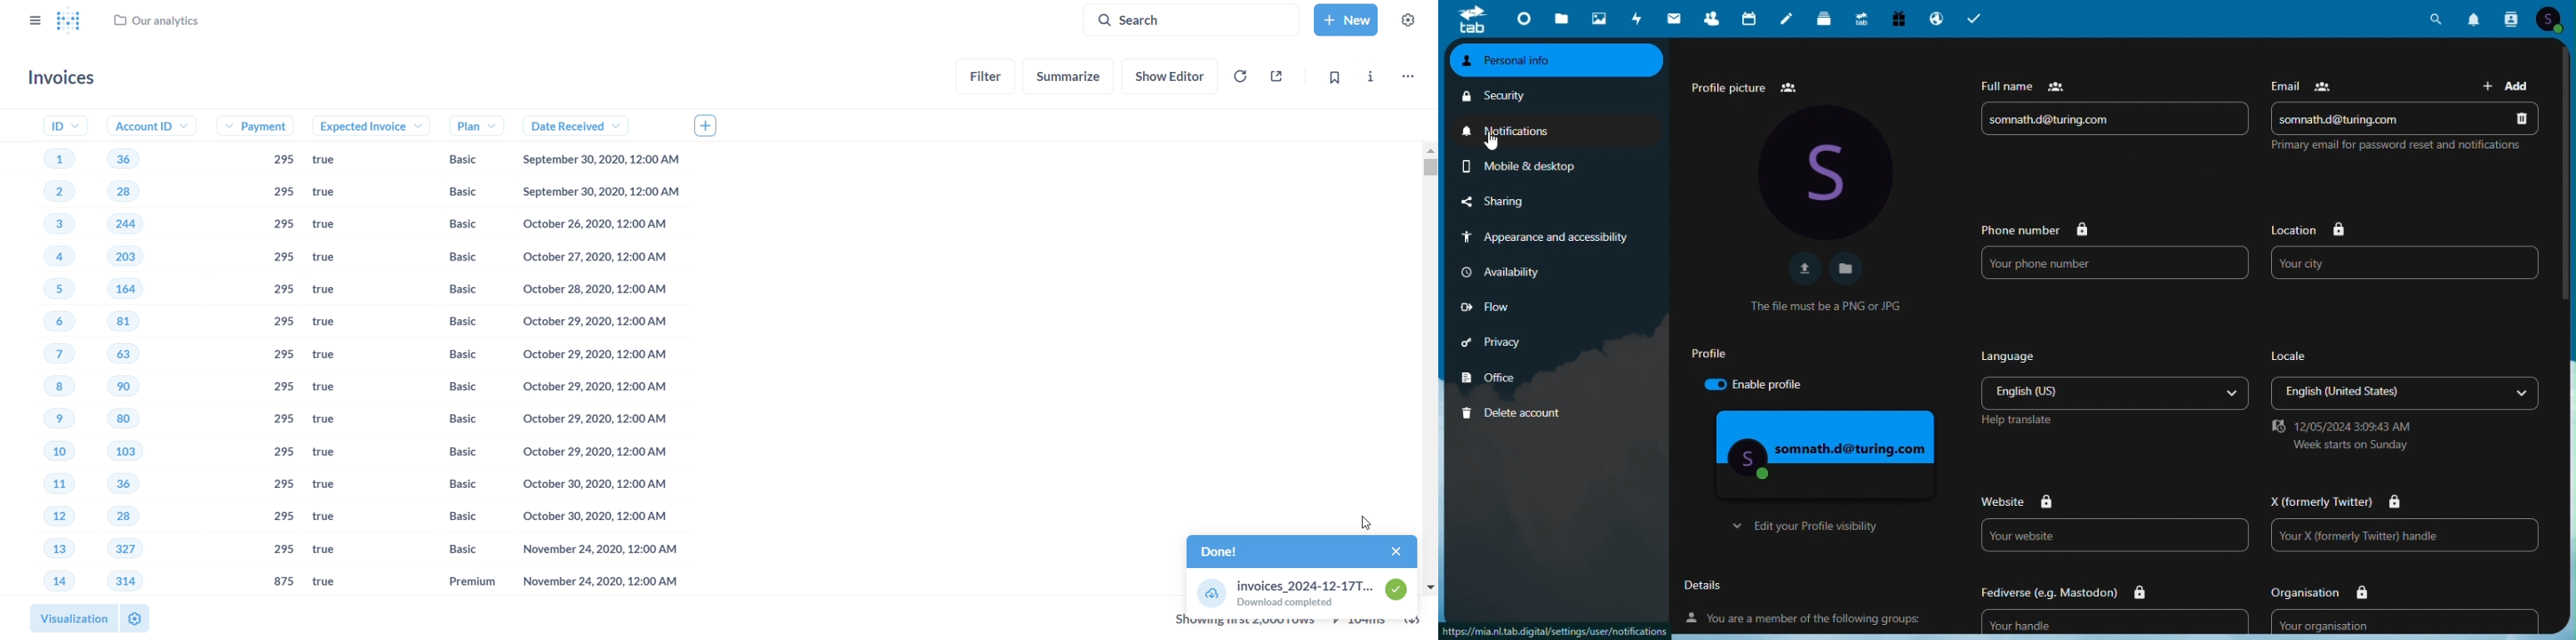 The height and width of the screenshot is (644, 2576). What do you see at coordinates (1637, 17) in the screenshot?
I see `Activity` at bounding box center [1637, 17].